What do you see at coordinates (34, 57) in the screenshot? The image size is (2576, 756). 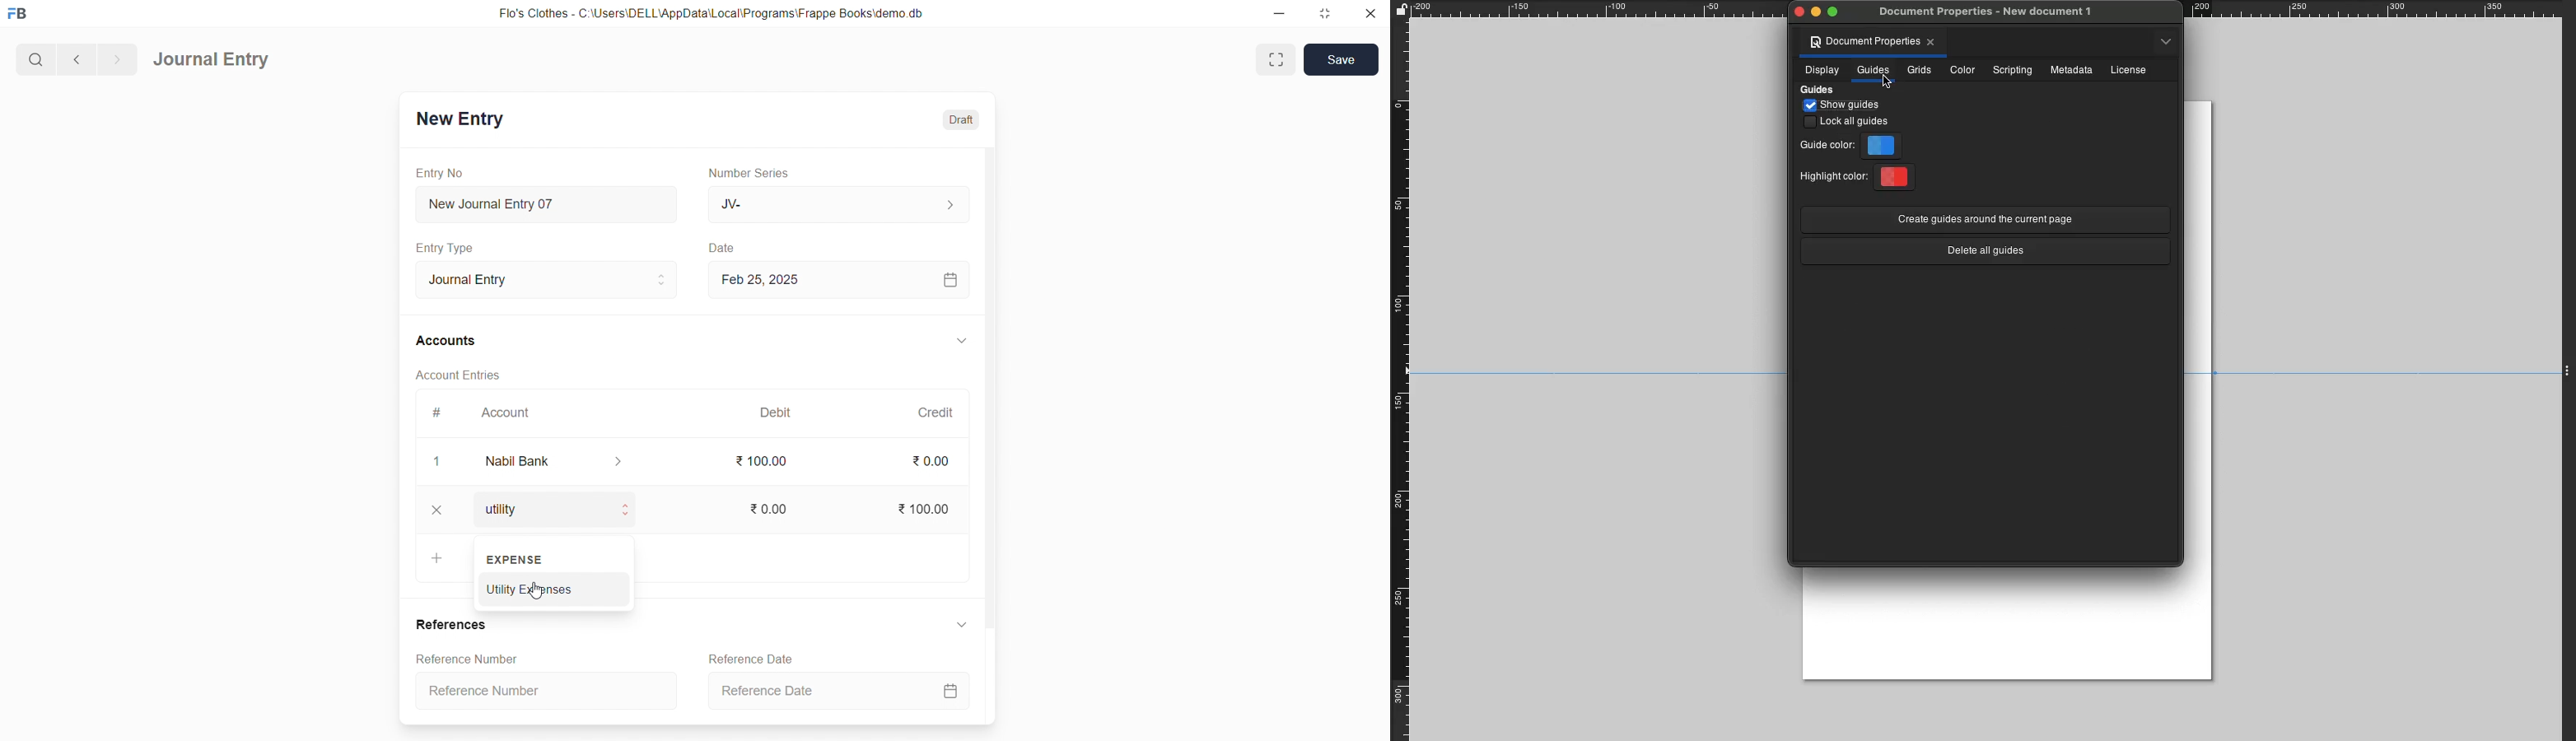 I see `search` at bounding box center [34, 57].